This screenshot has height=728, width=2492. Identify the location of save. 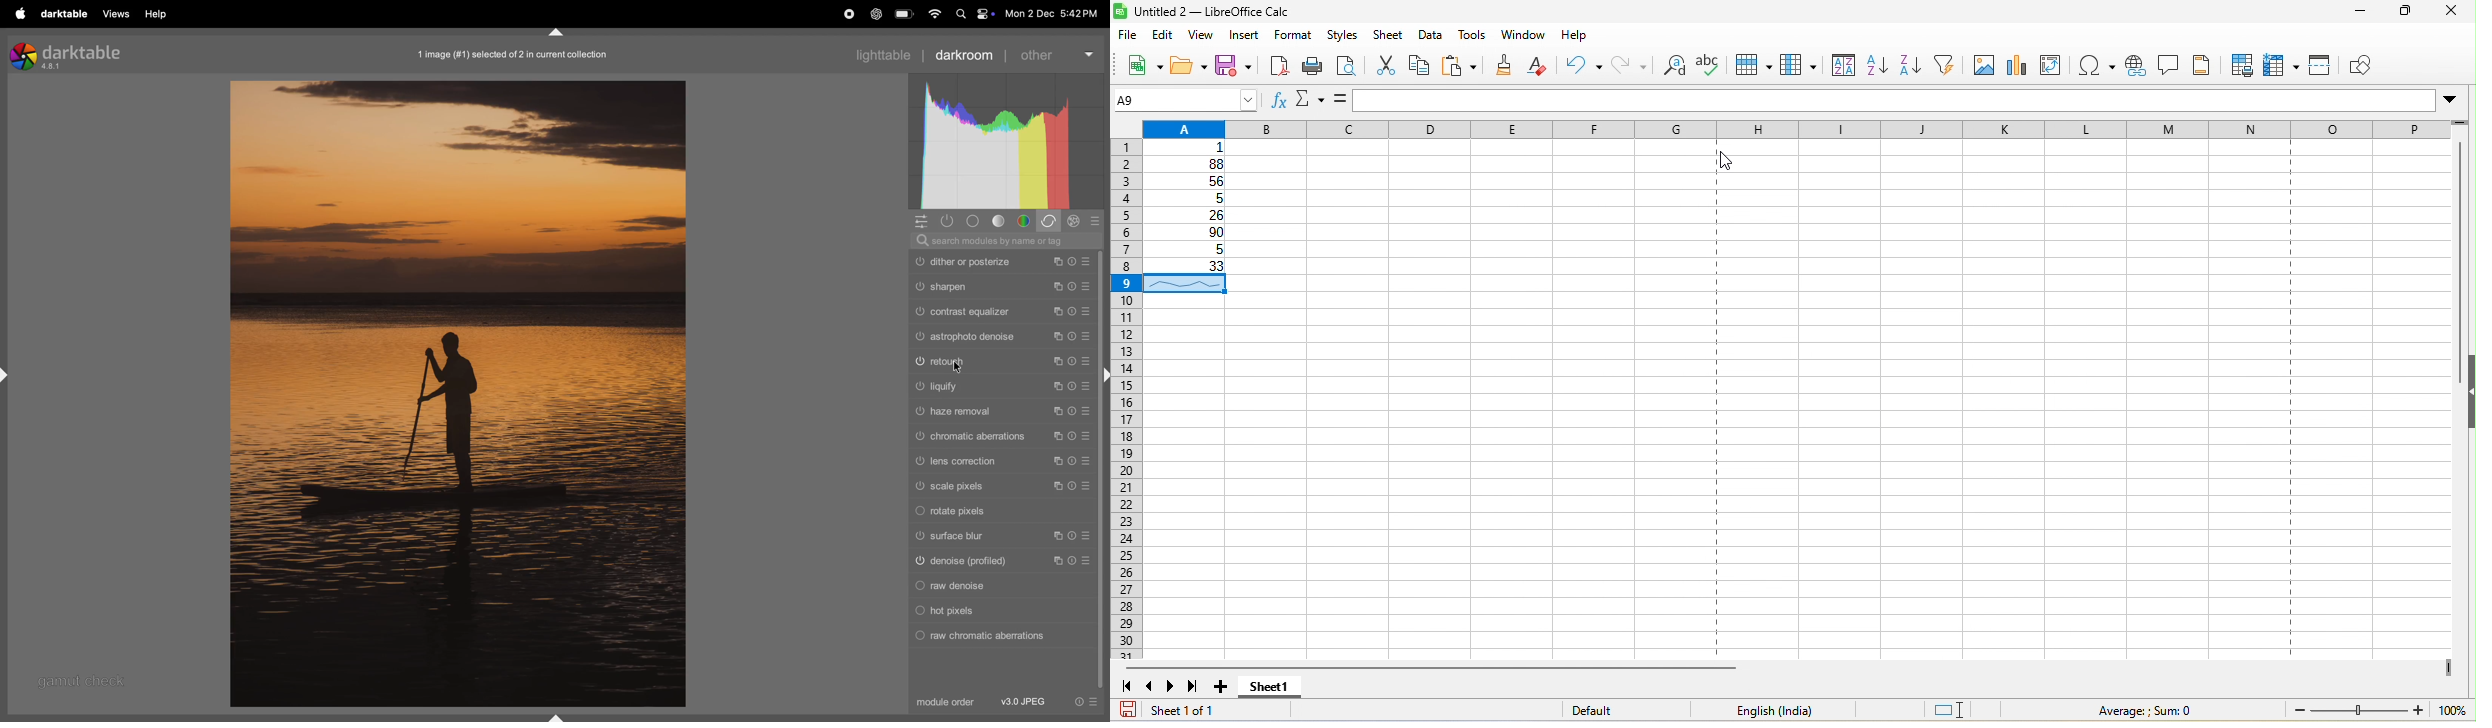
(1238, 68).